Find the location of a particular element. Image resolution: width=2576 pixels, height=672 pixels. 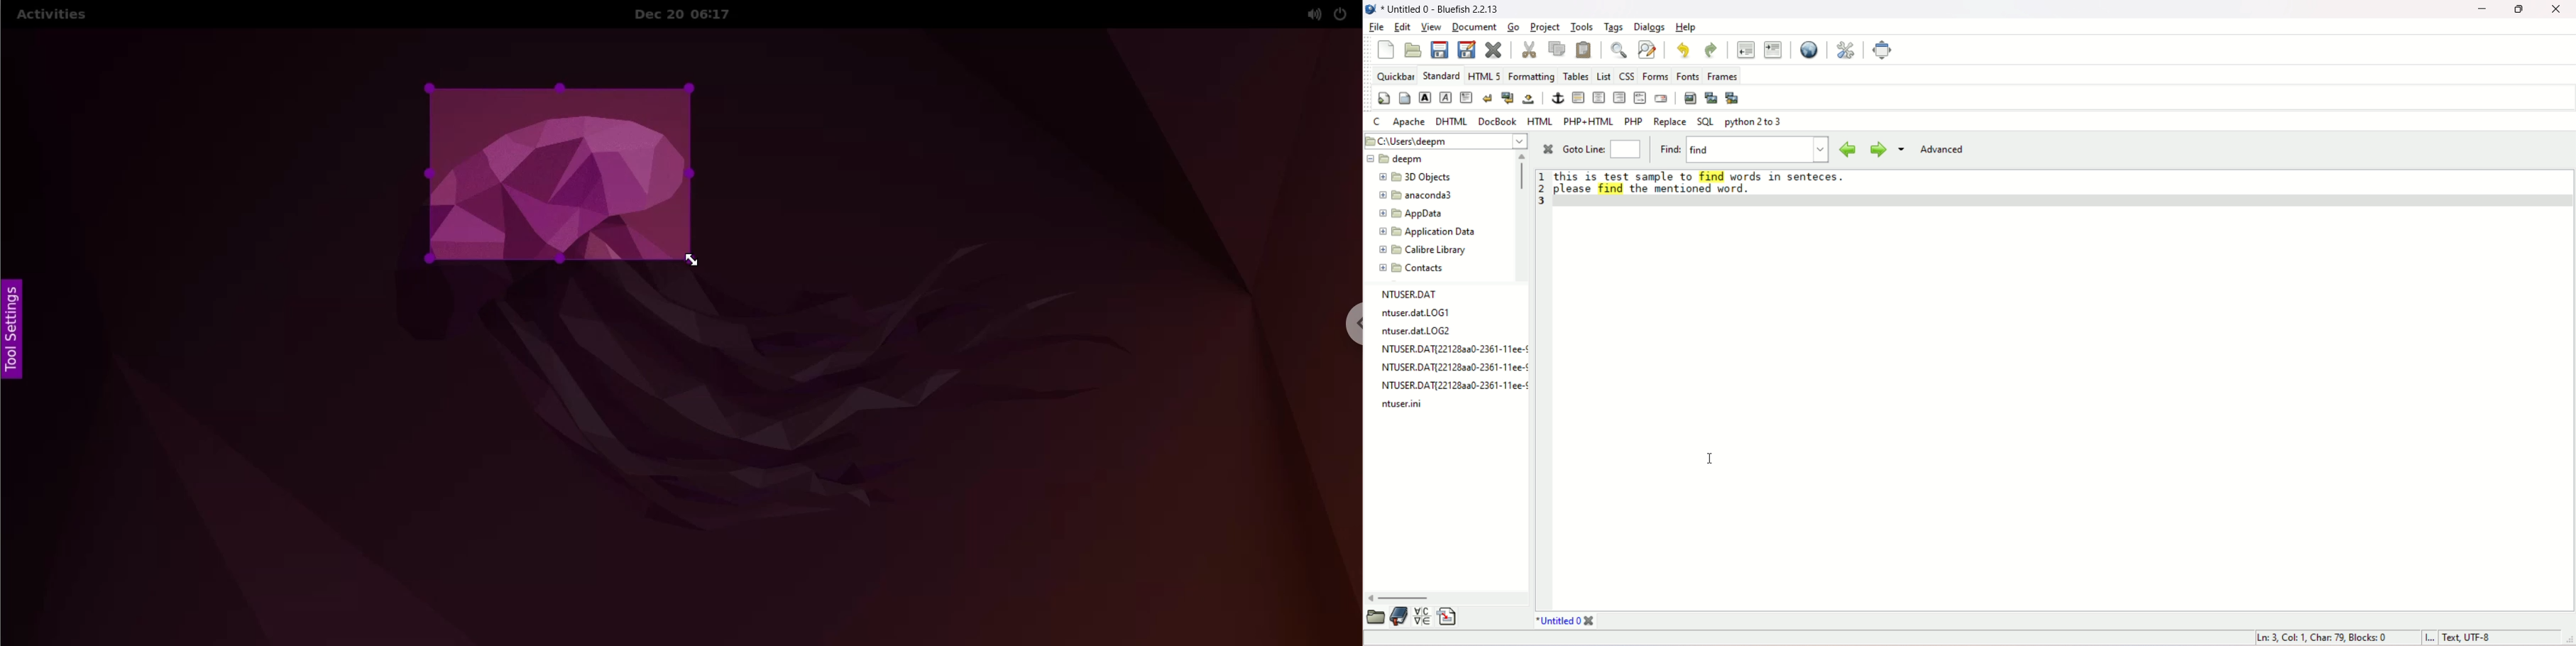

app is located at coordinates (1411, 214).